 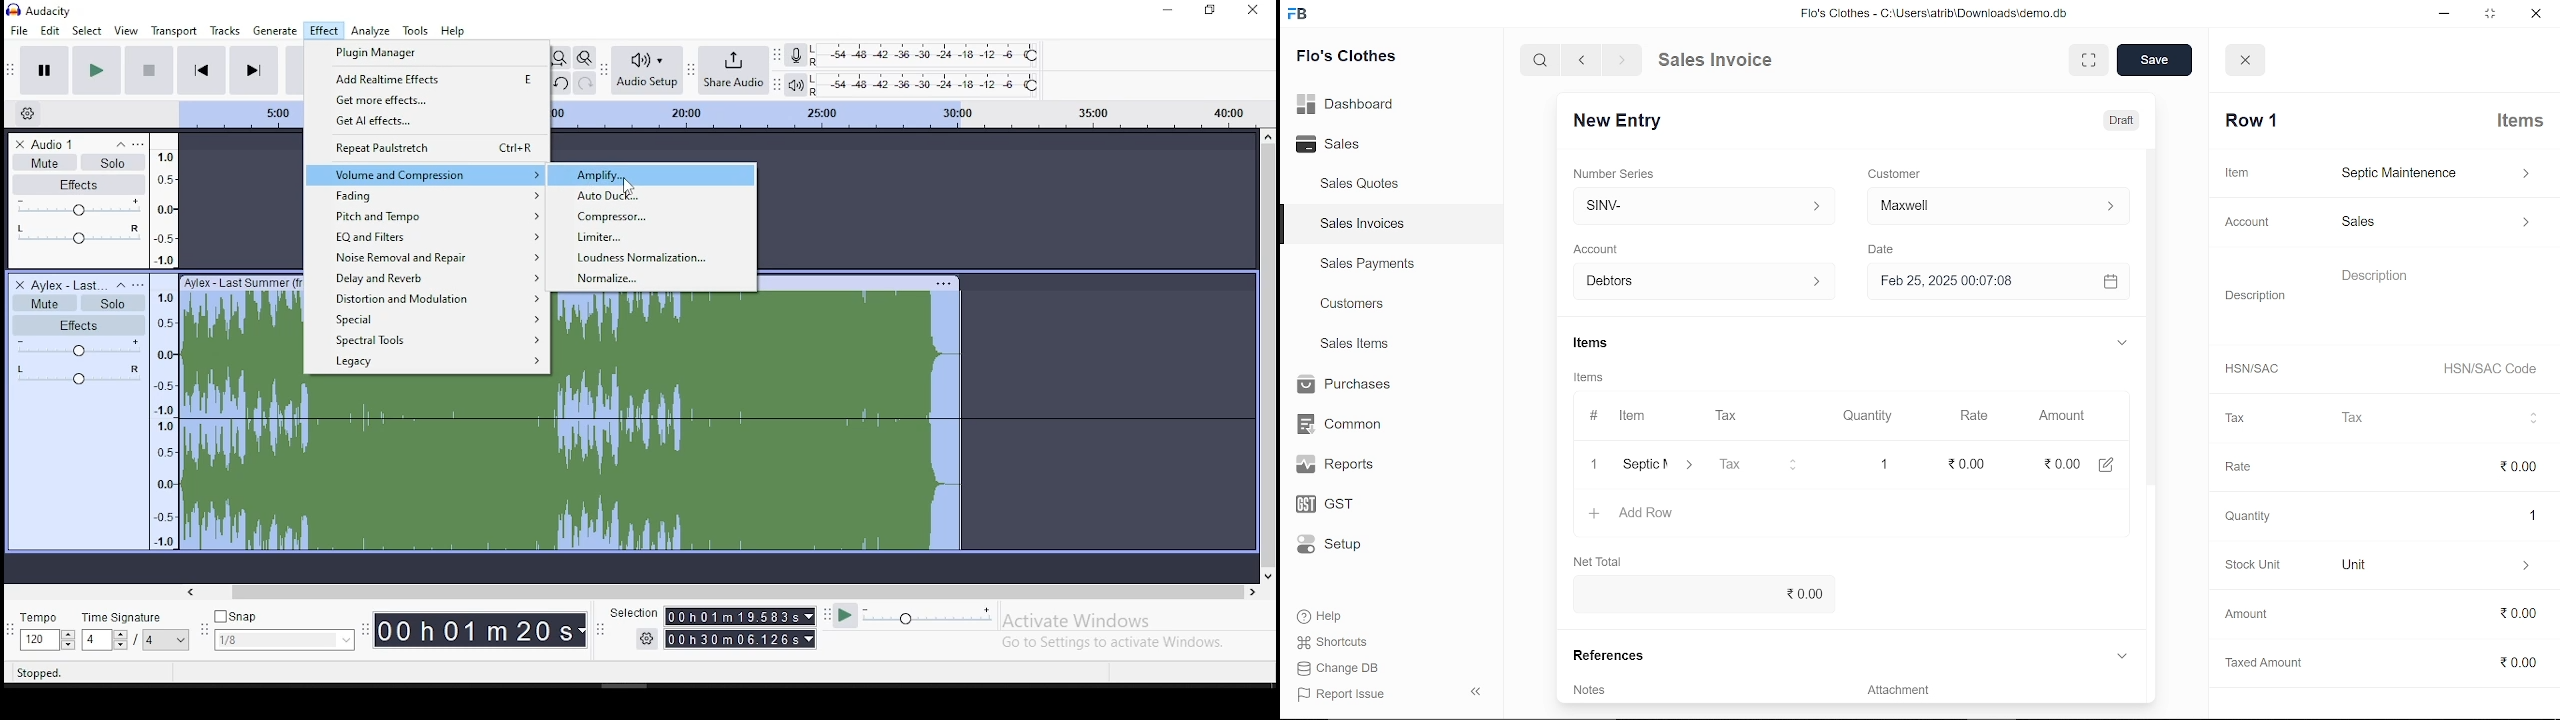 I want to click on help, so click(x=453, y=31).